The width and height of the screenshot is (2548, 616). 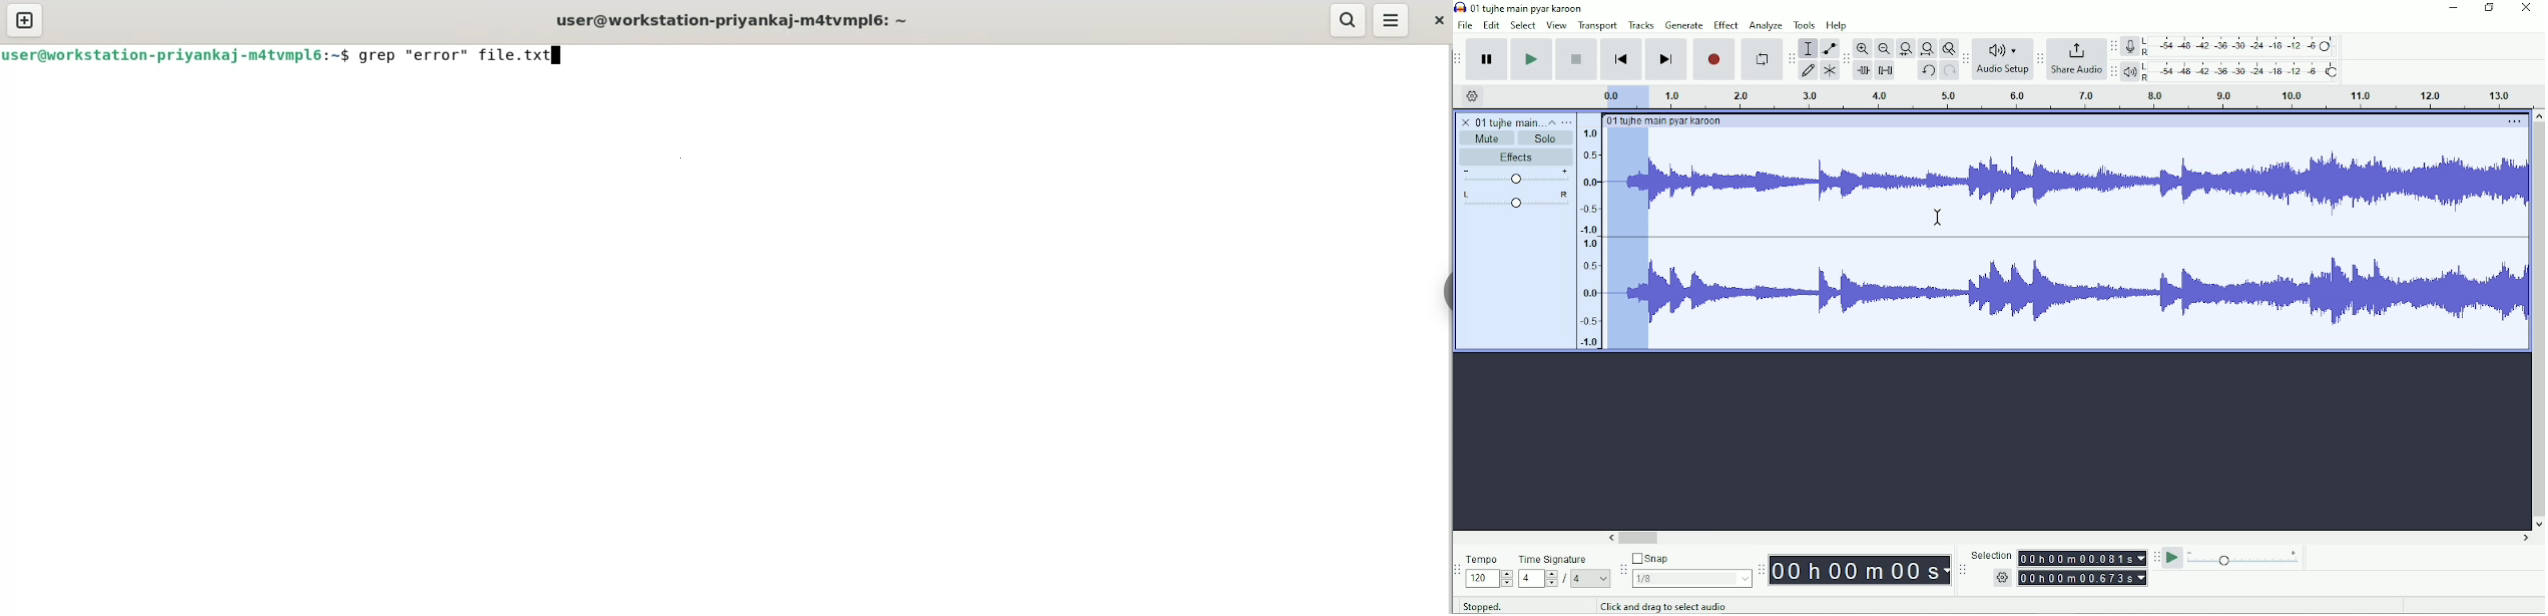 What do you see at coordinates (1492, 25) in the screenshot?
I see `Edit` at bounding box center [1492, 25].